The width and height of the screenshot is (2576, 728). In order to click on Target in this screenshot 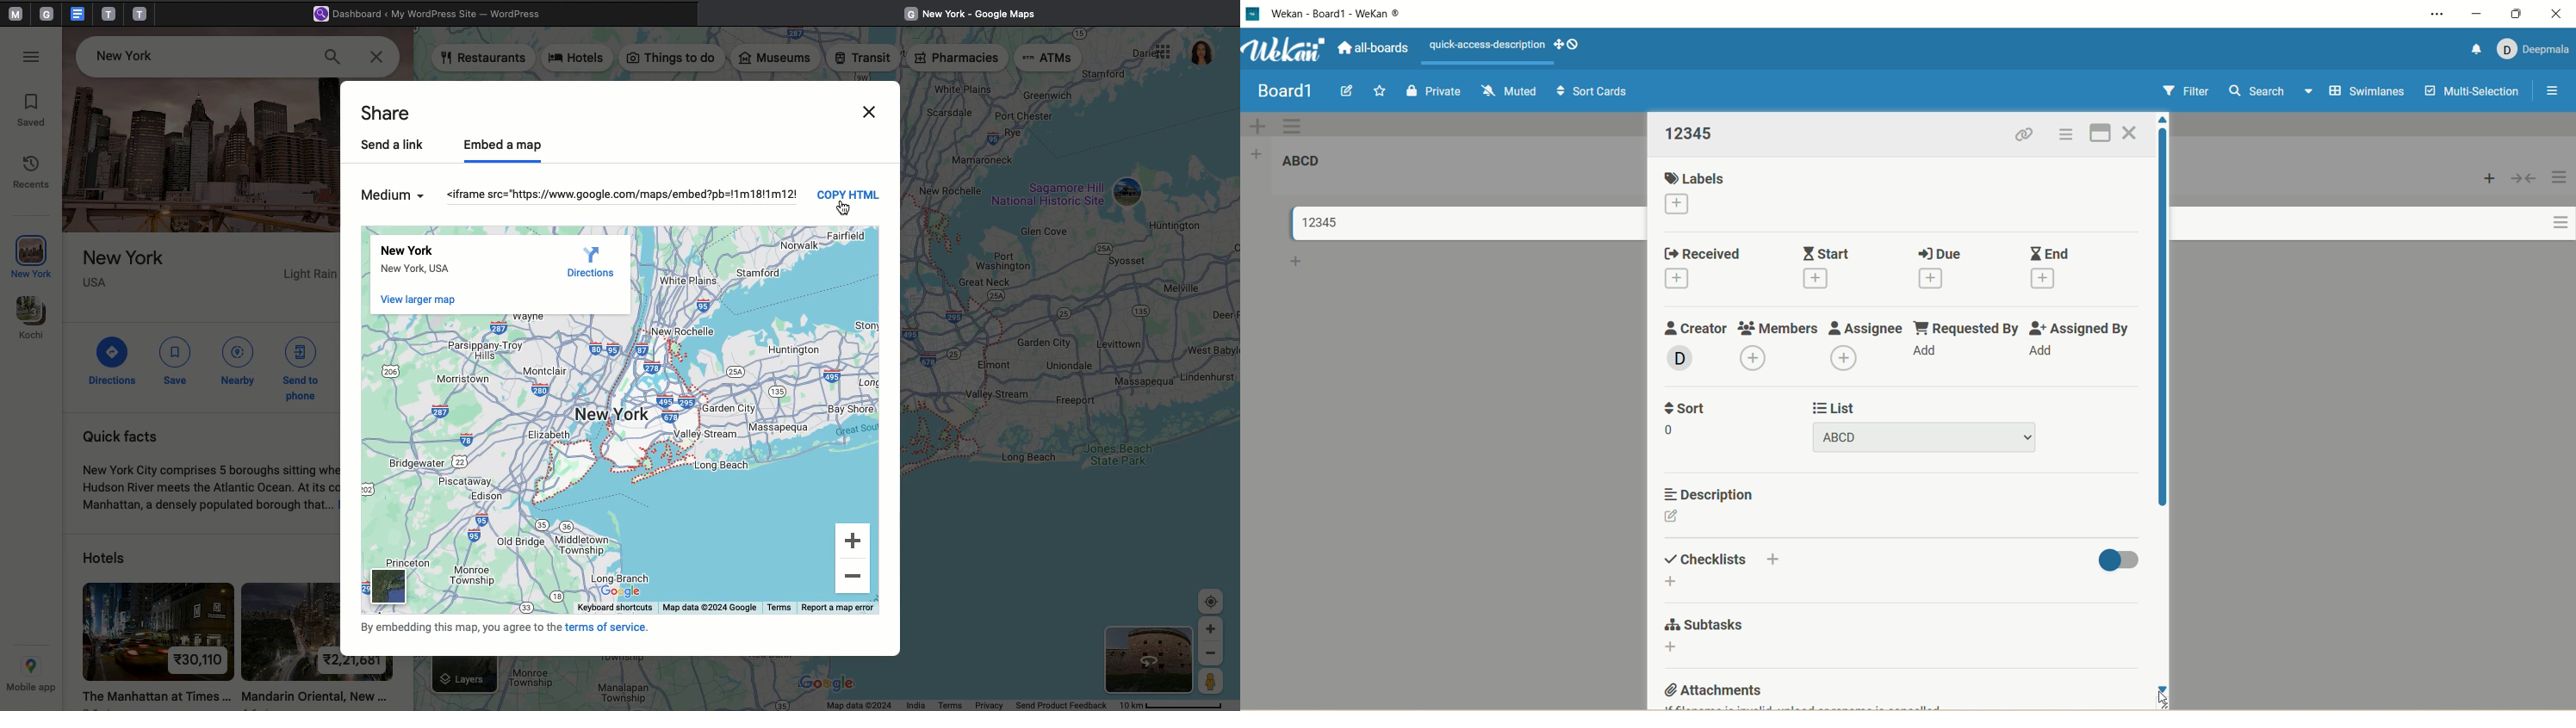, I will do `click(1211, 603)`.